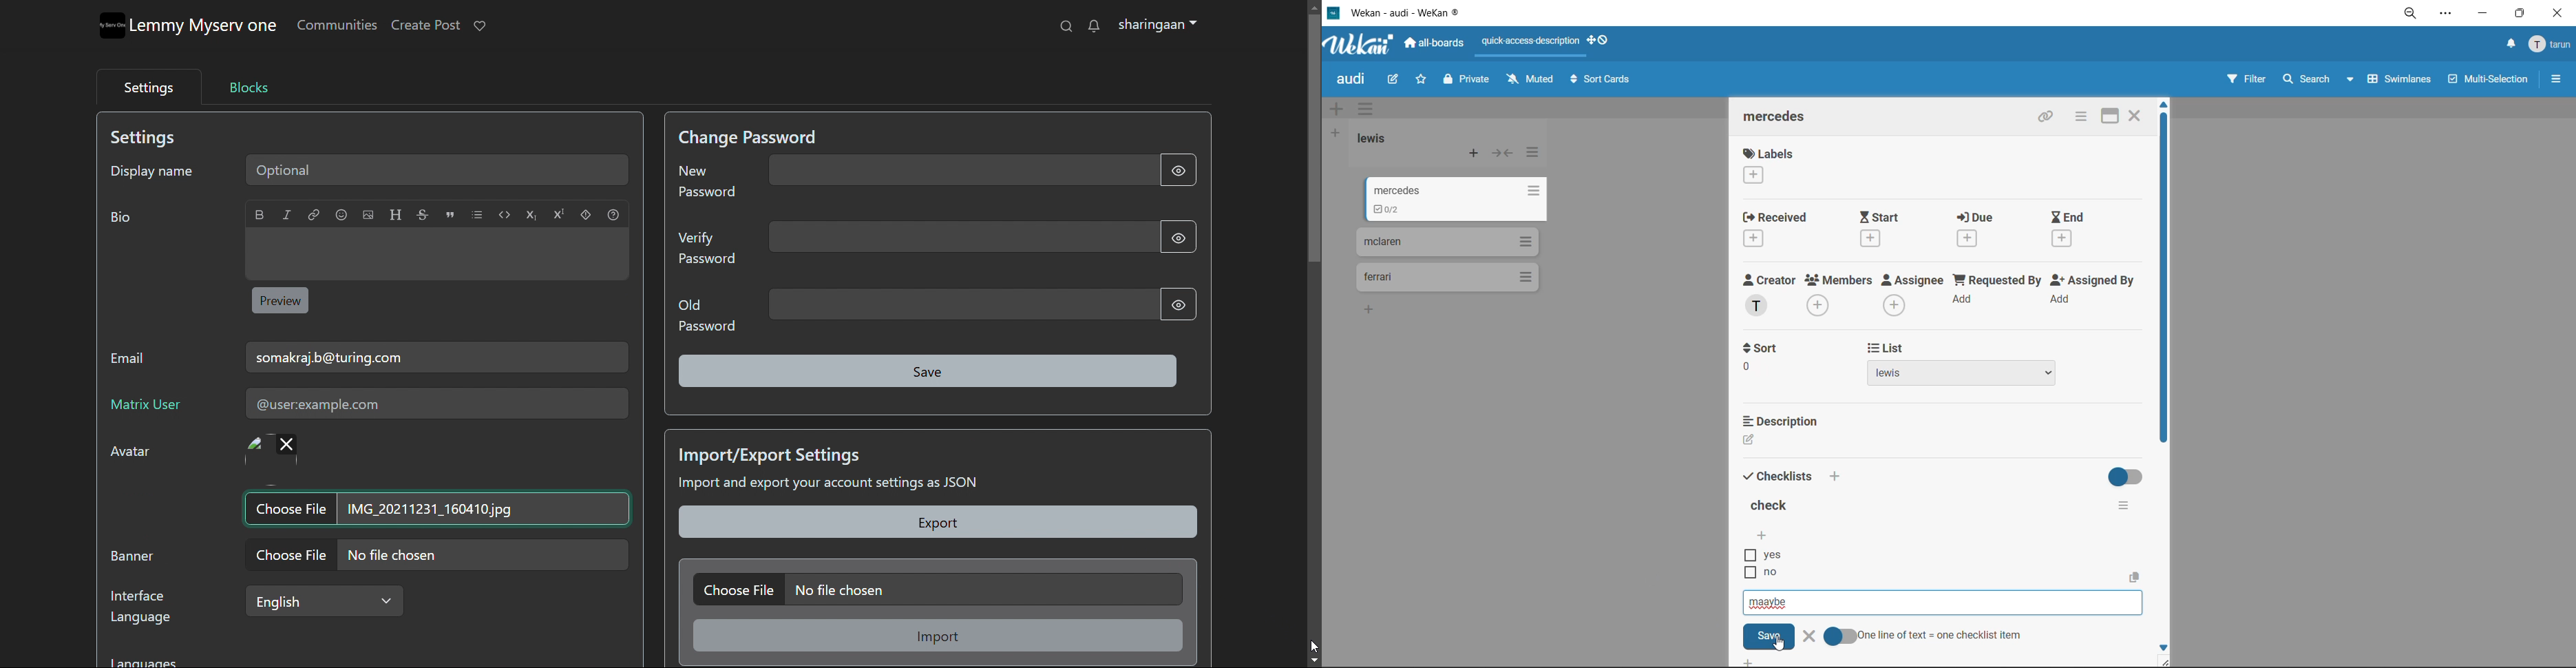  Describe the element at coordinates (150, 407) in the screenshot. I see `Matrix User` at that location.